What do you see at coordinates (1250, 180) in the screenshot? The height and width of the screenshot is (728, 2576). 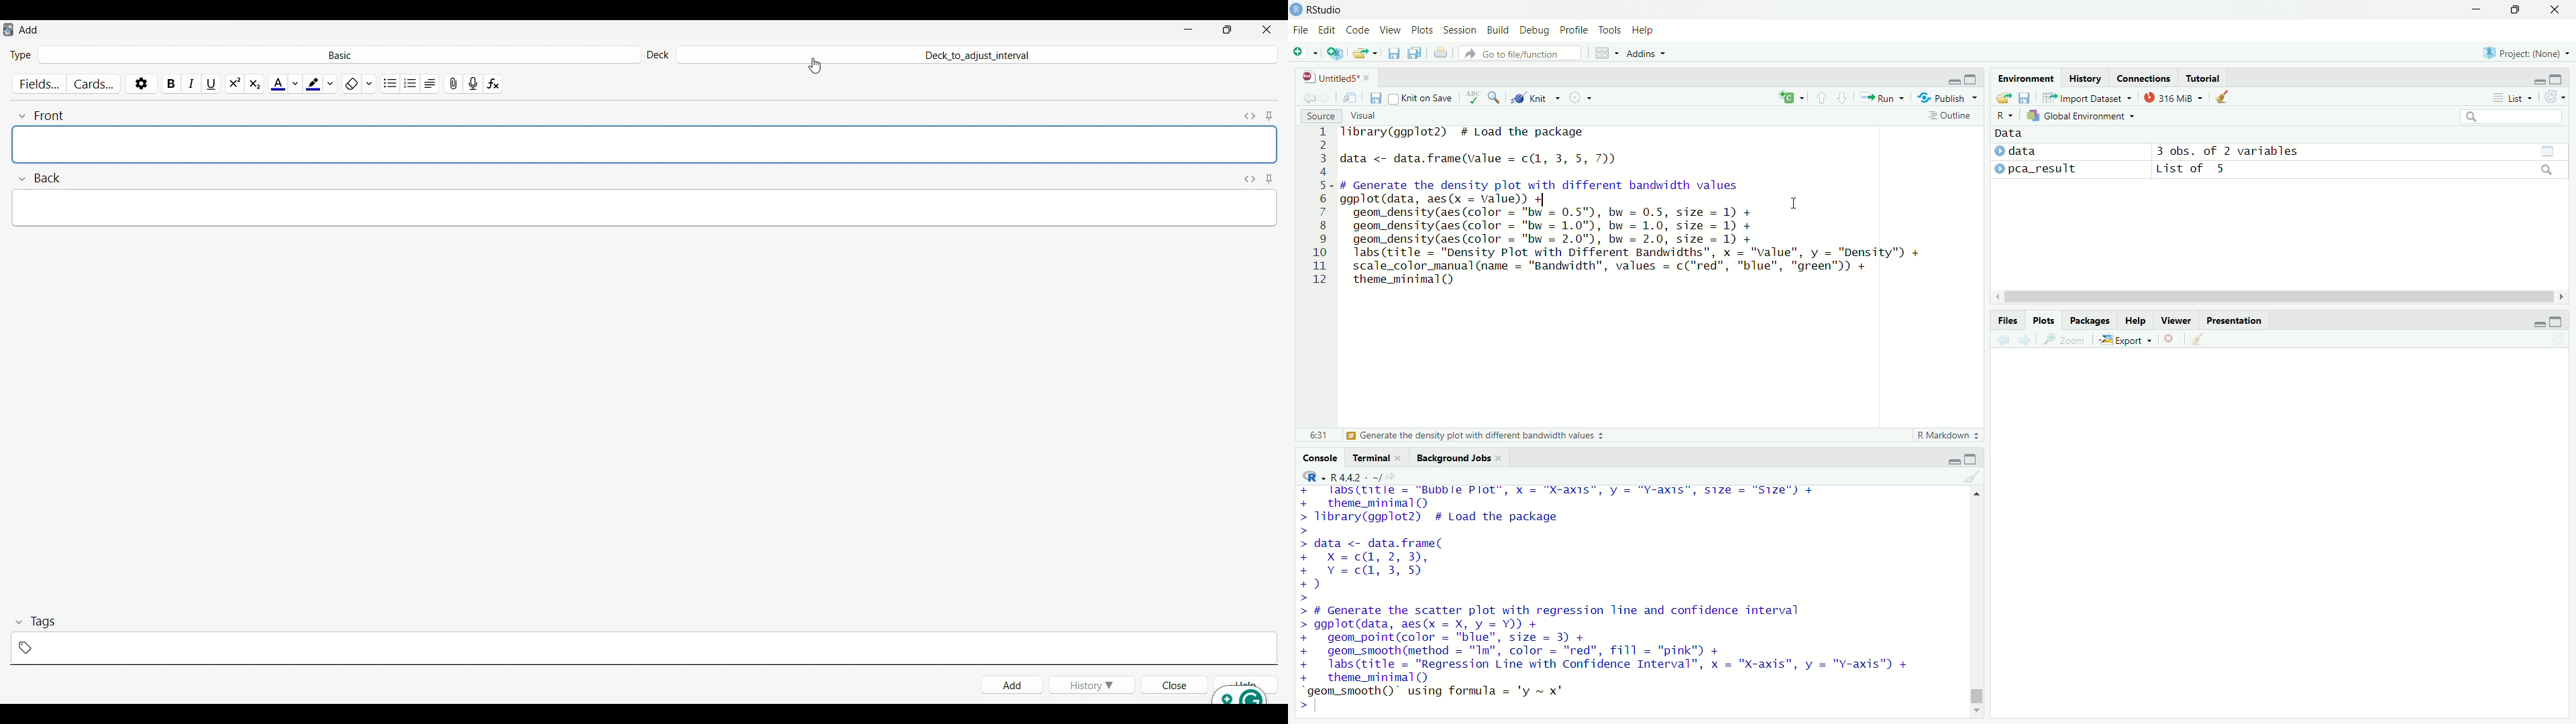 I see `Toggle HTML editor` at bounding box center [1250, 180].